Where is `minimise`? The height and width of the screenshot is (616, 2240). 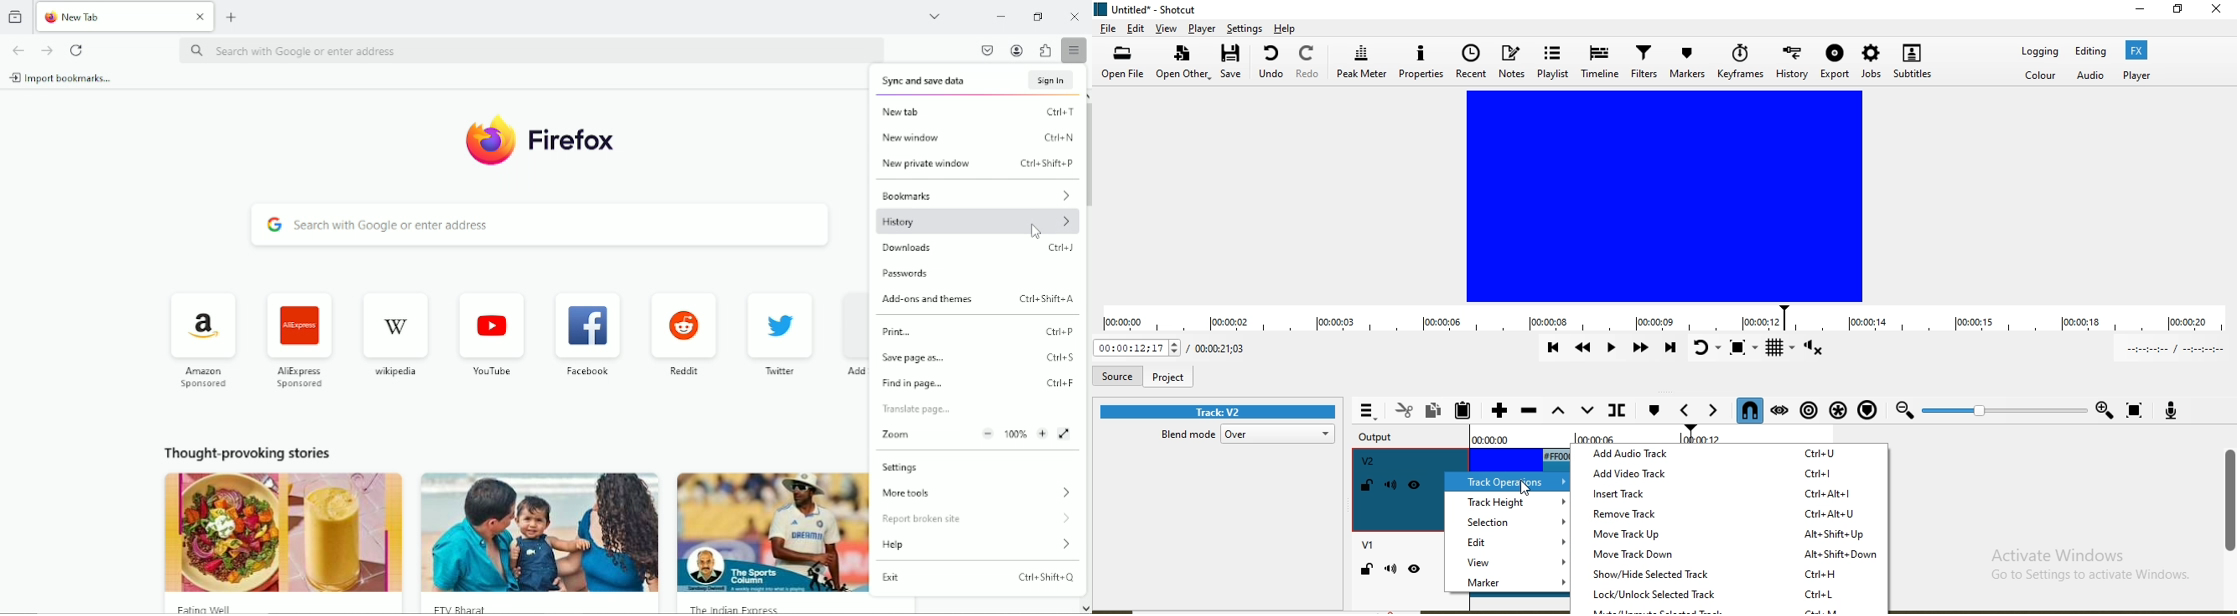
minimise is located at coordinates (2130, 13).